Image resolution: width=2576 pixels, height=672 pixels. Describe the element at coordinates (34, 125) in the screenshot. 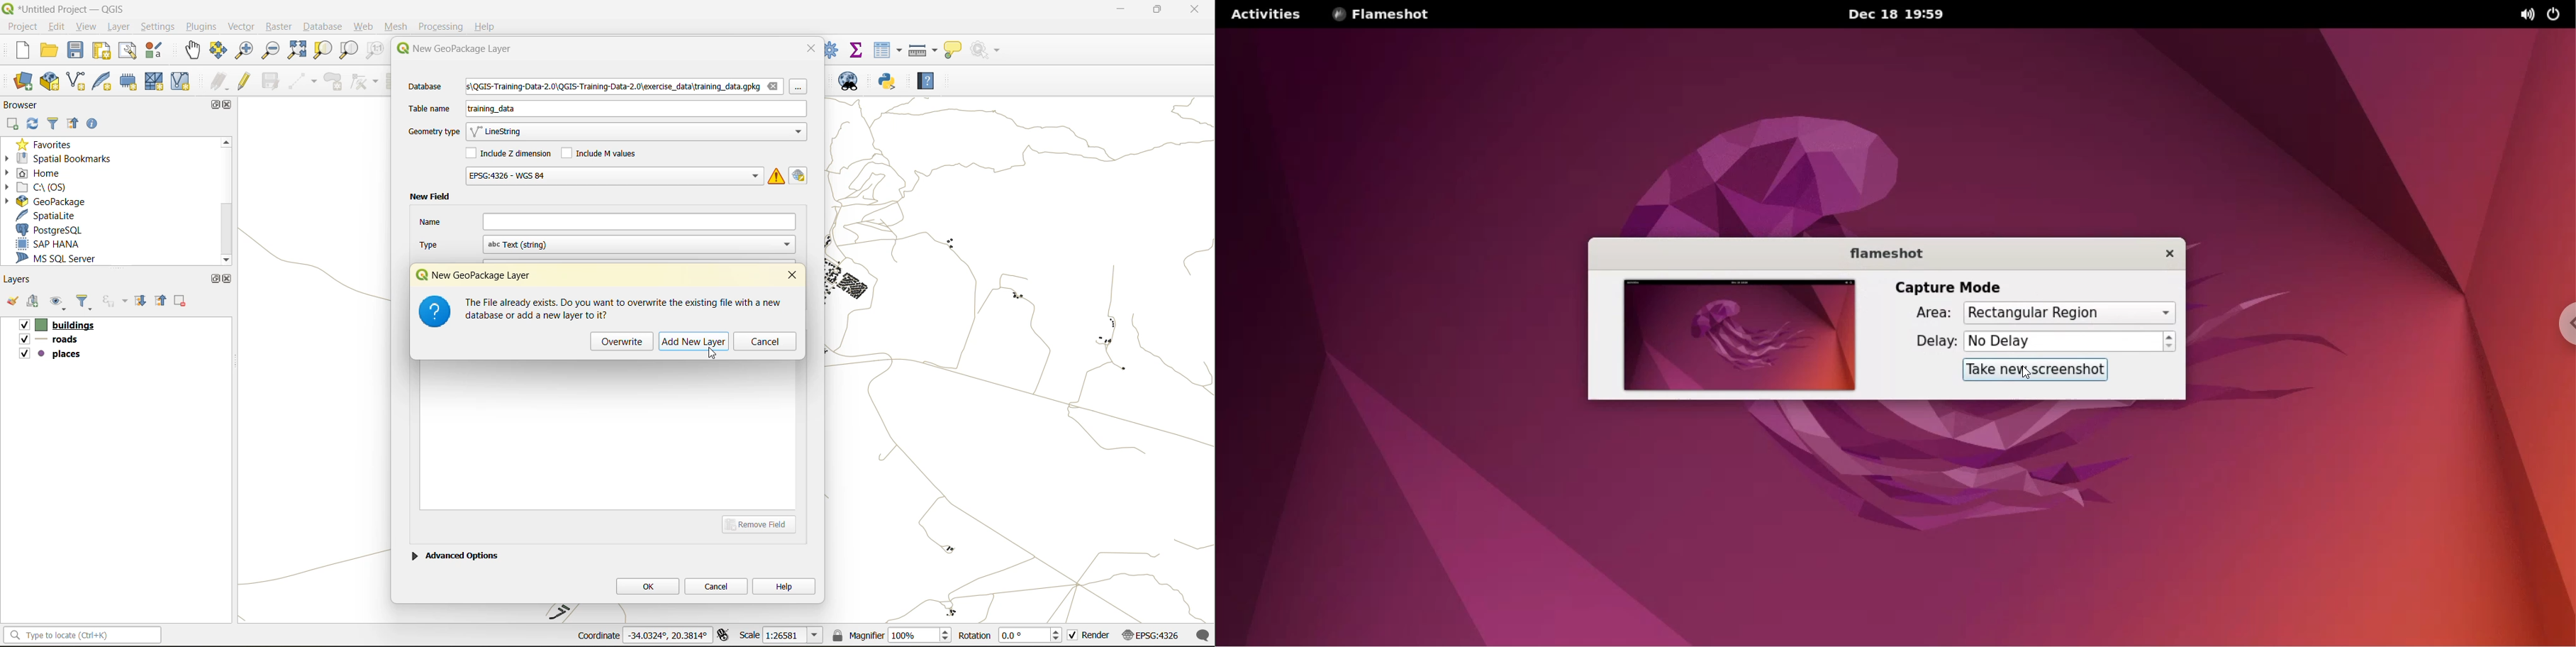

I see `refresh` at that location.